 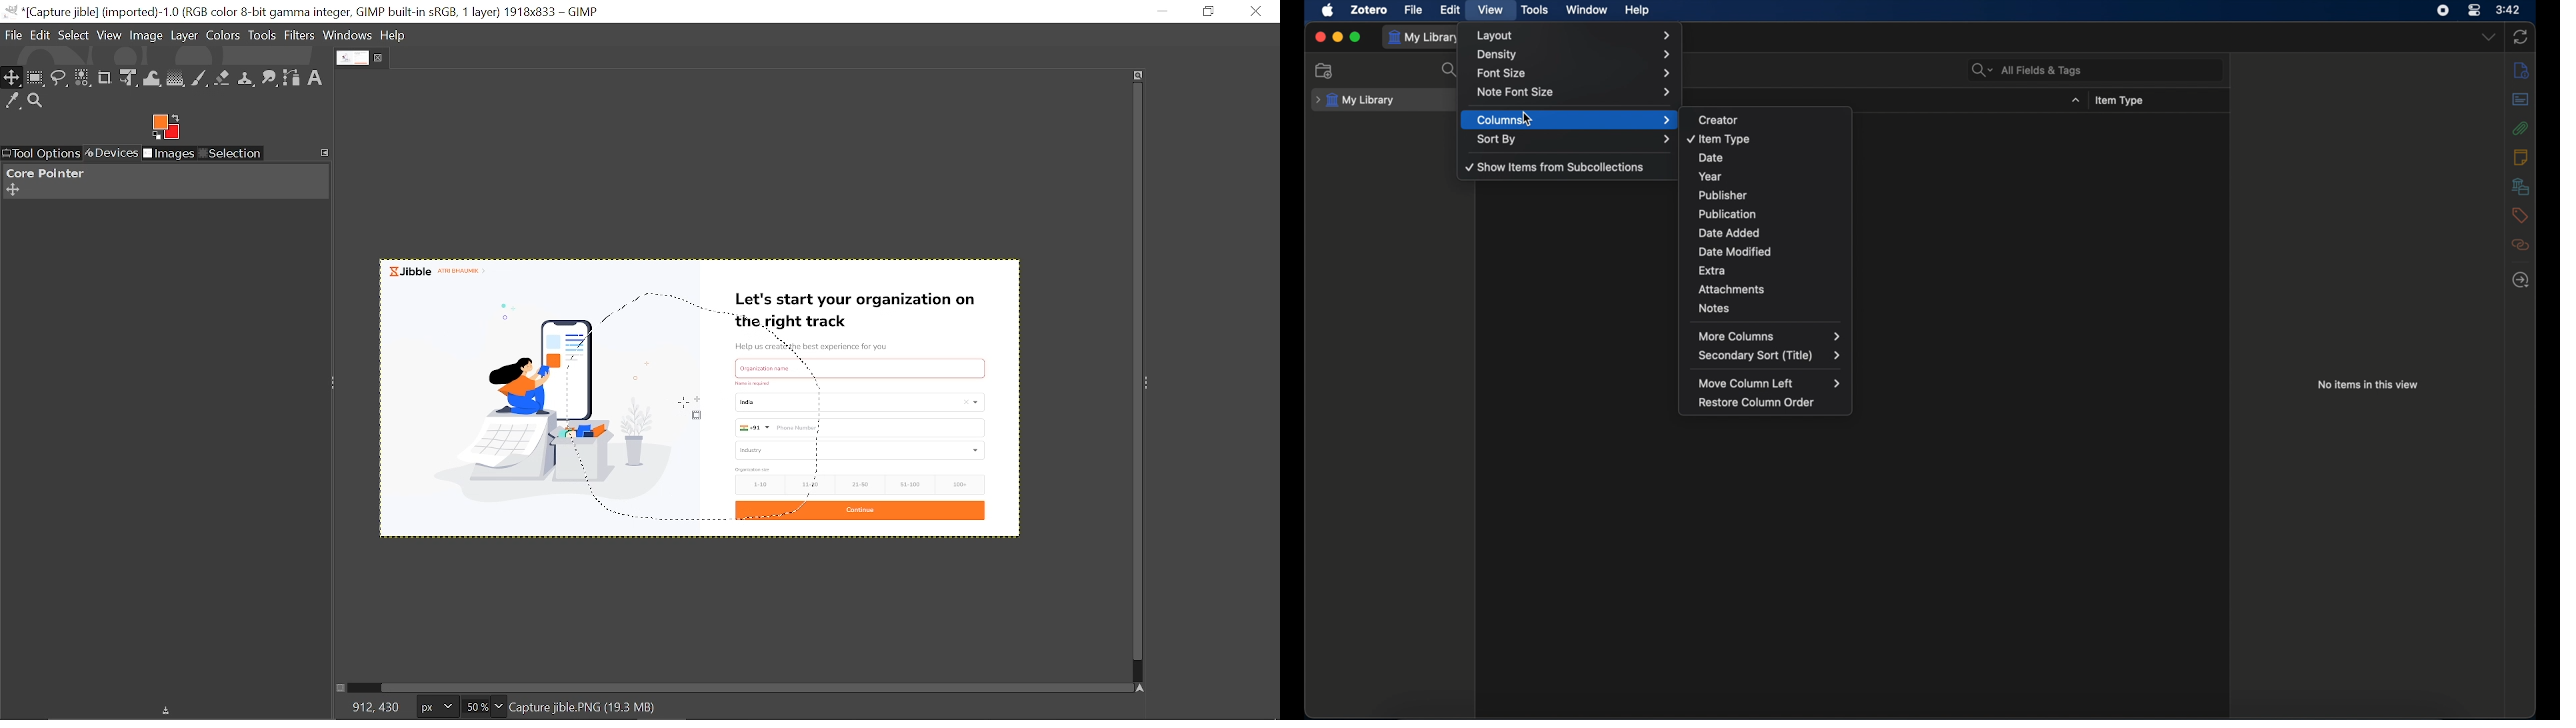 I want to click on Select, so click(x=75, y=36).